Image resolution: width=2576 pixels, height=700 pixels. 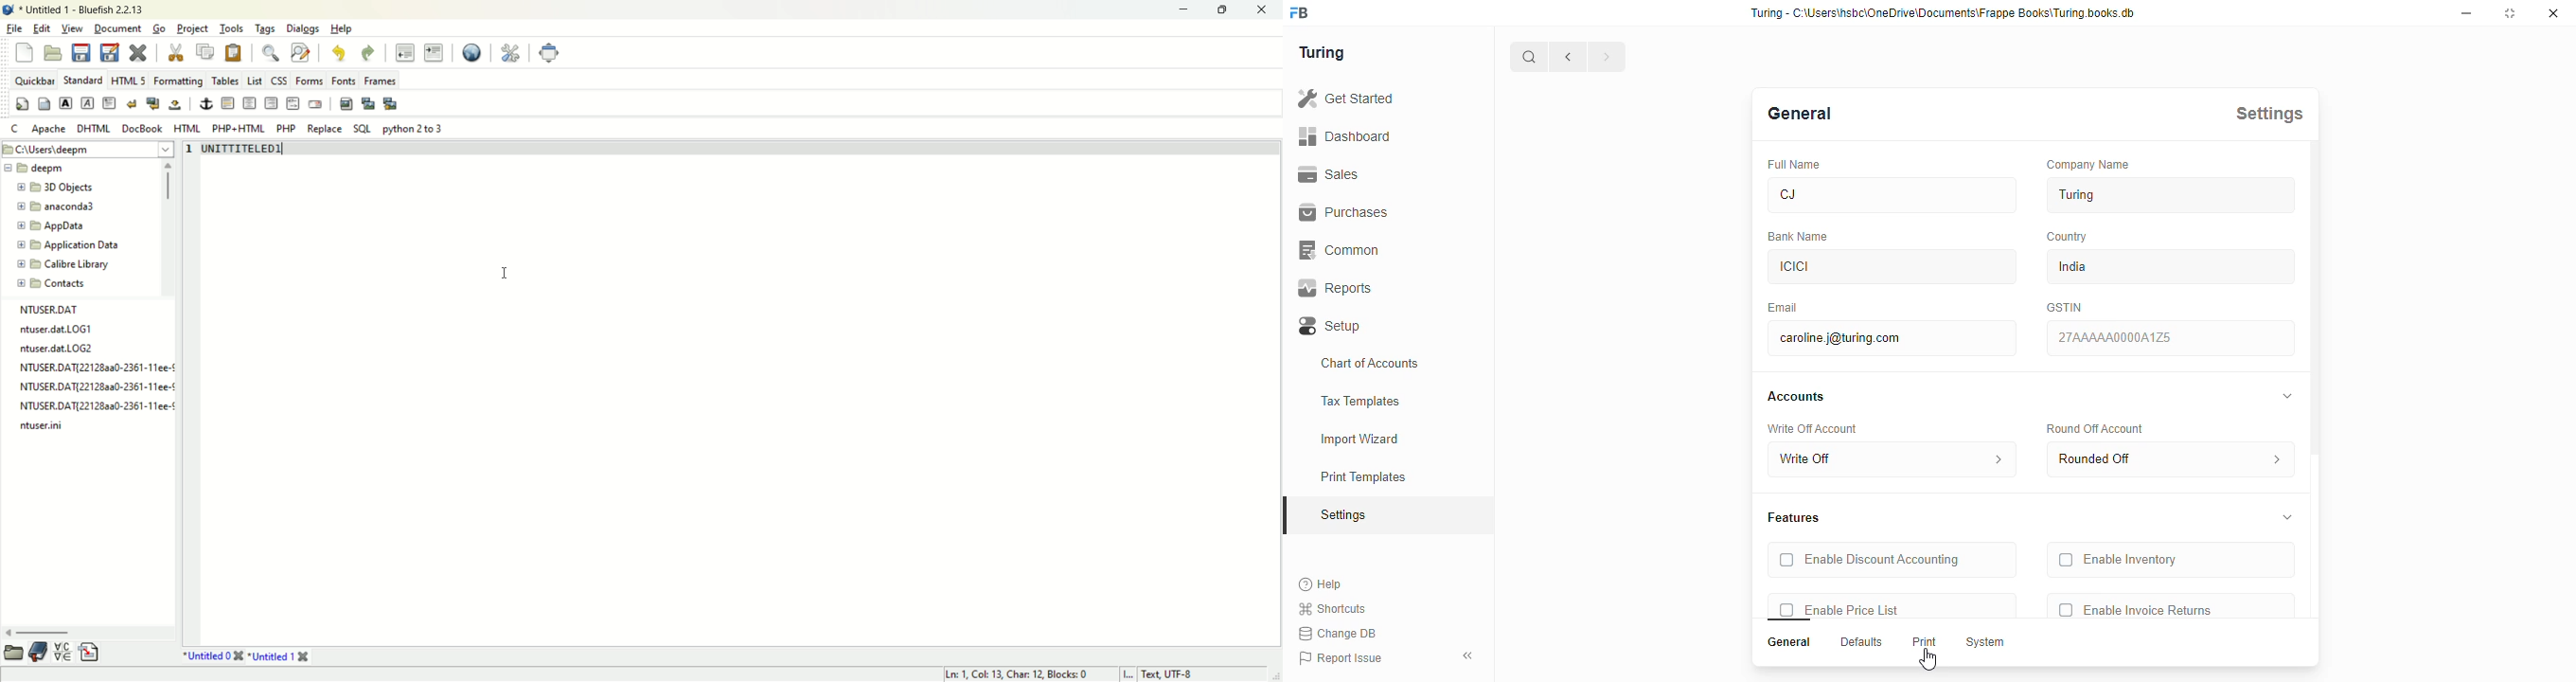 I want to click on next, so click(x=1608, y=57).